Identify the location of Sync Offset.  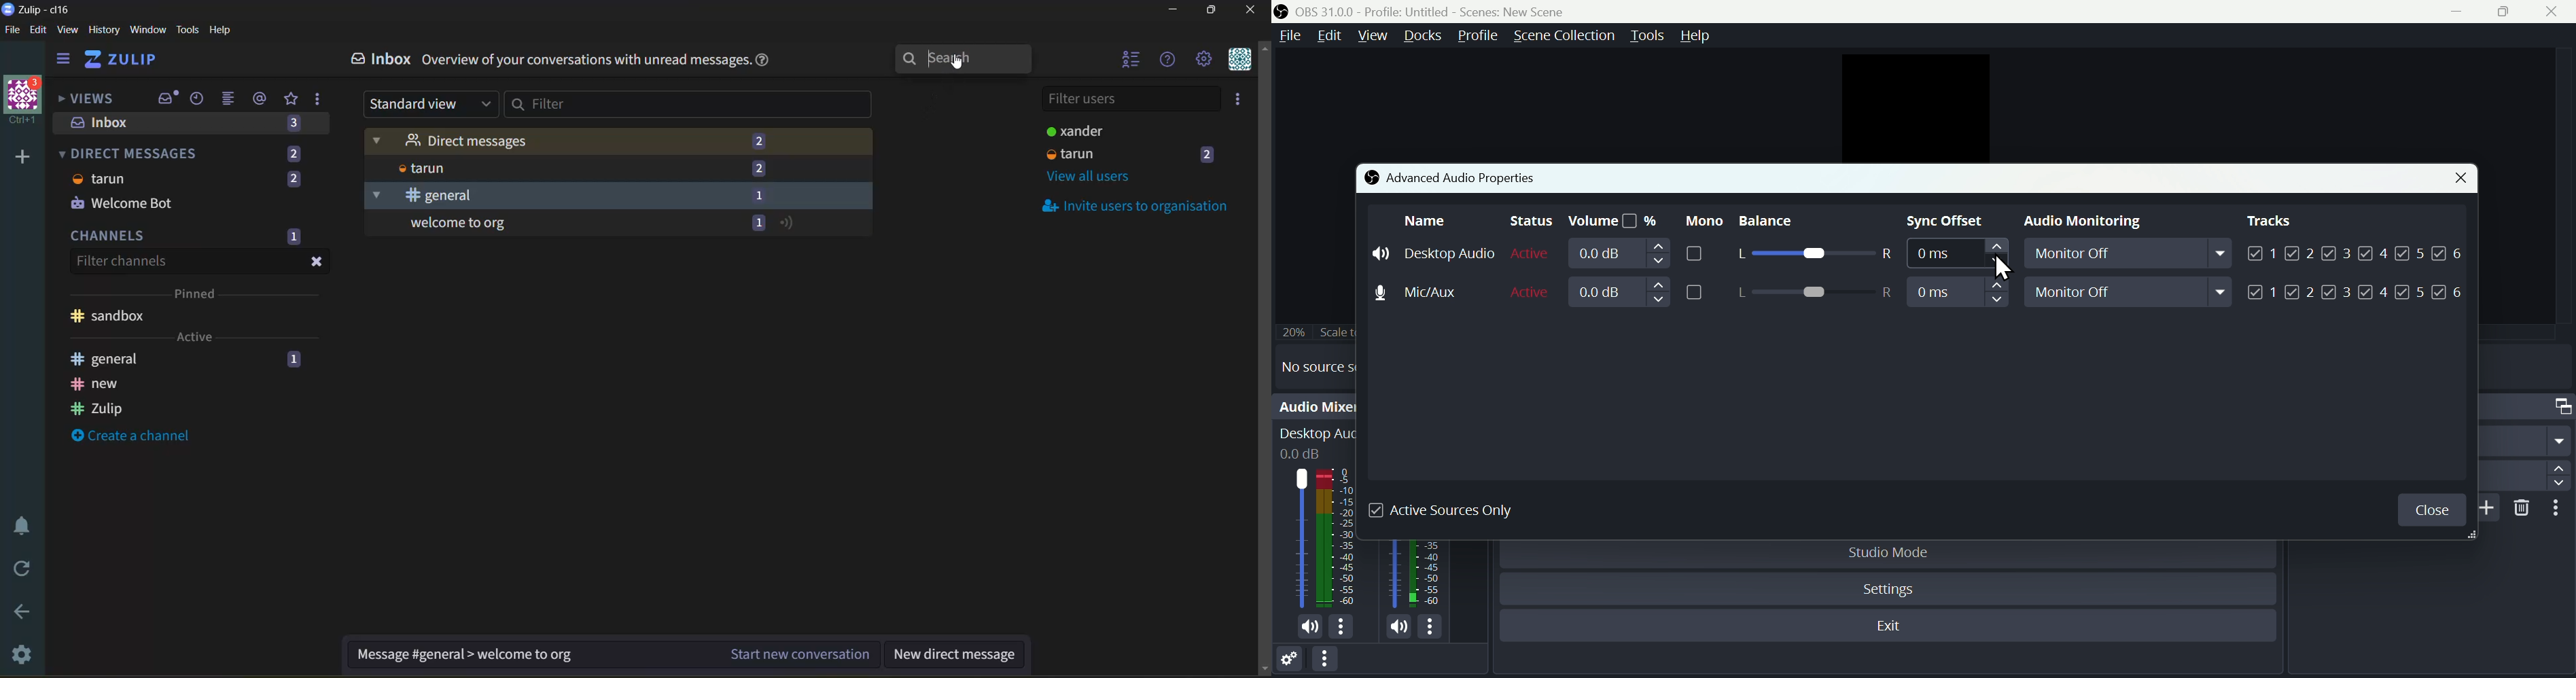
(1956, 255).